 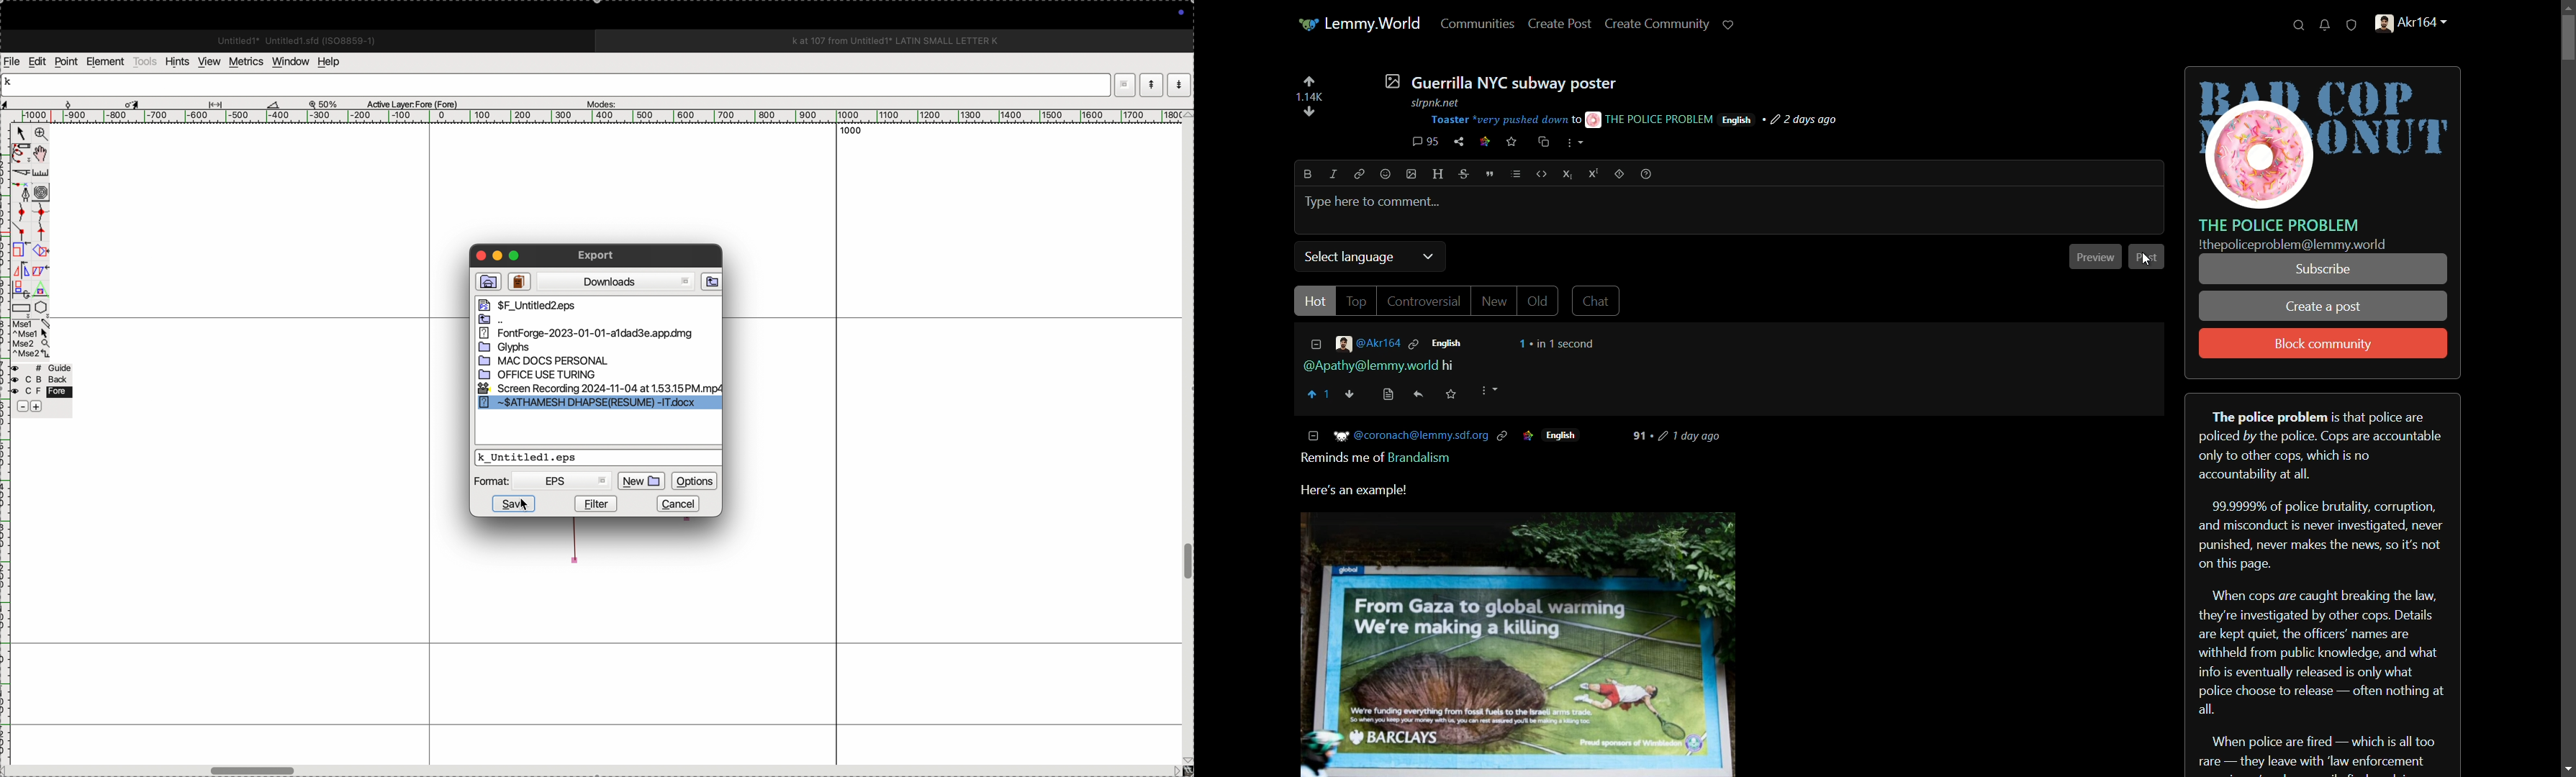 I want to click on Brandalism, so click(x=1423, y=458).